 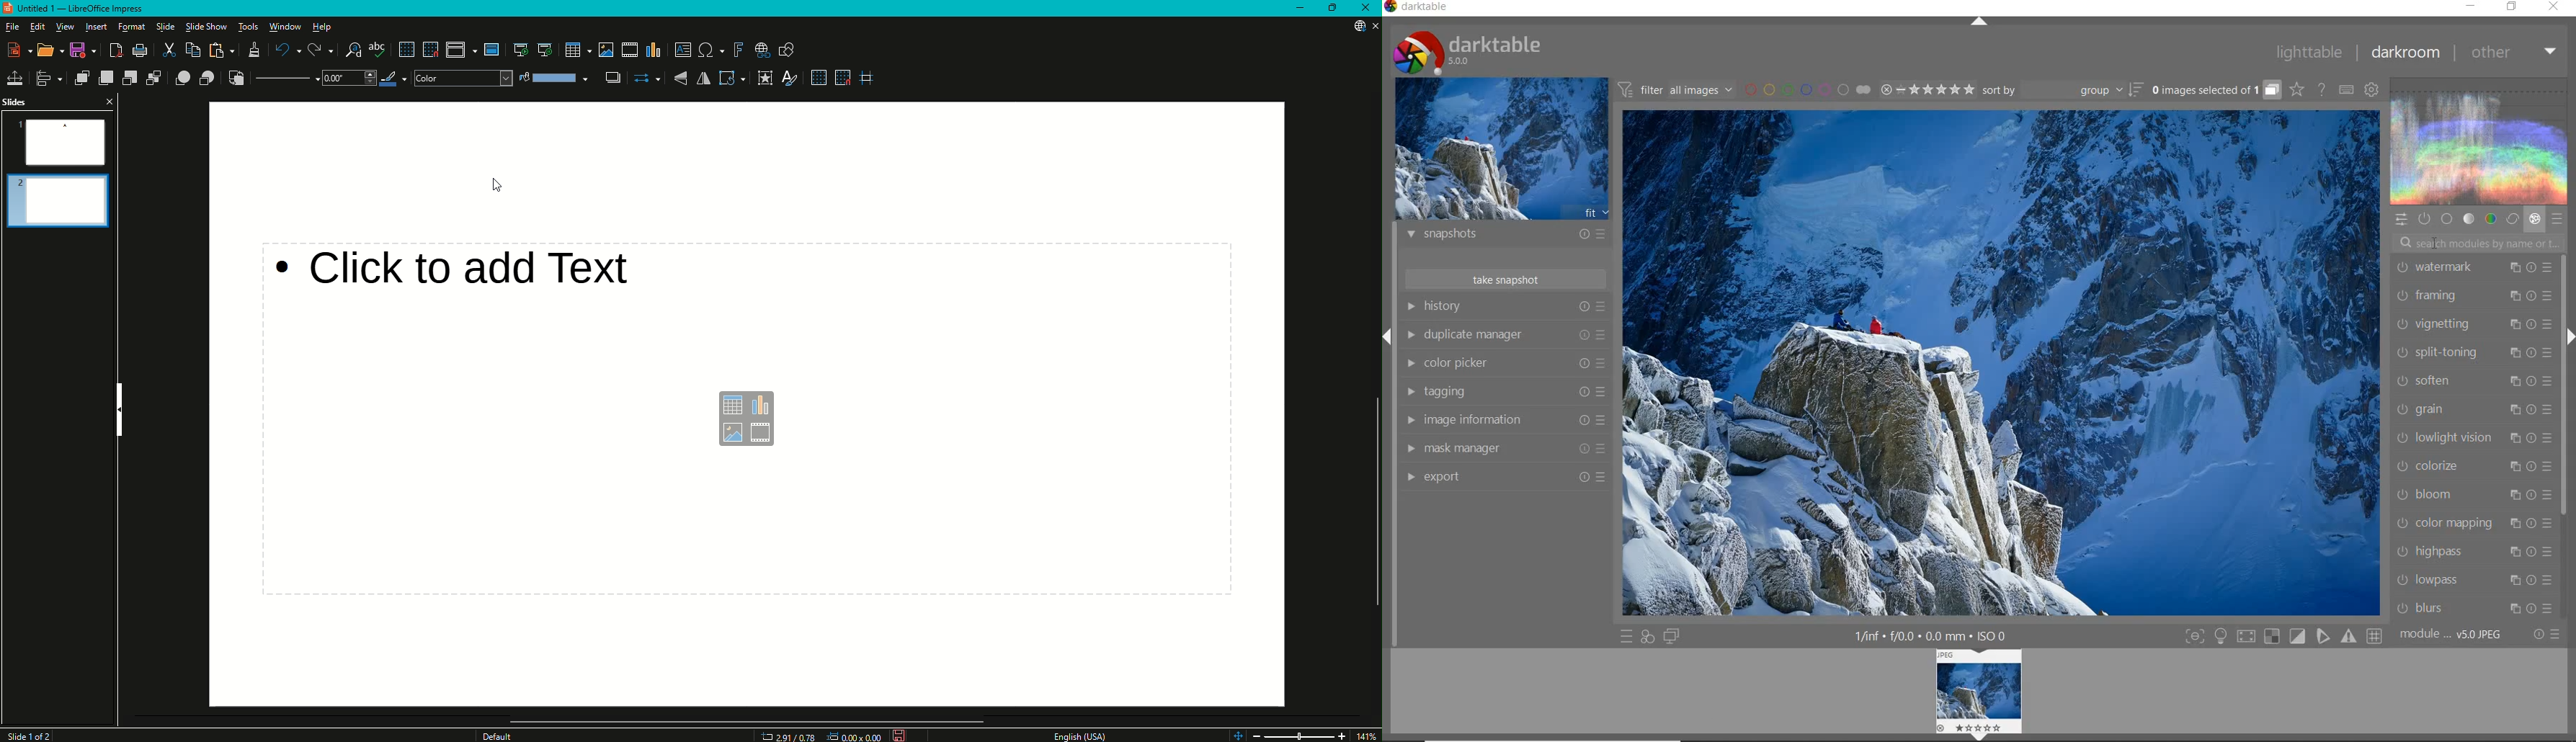 What do you see at coordinates (1235, 733) in the screenshot?
I see `Zoom controls` at bounding box center [1235, 733].